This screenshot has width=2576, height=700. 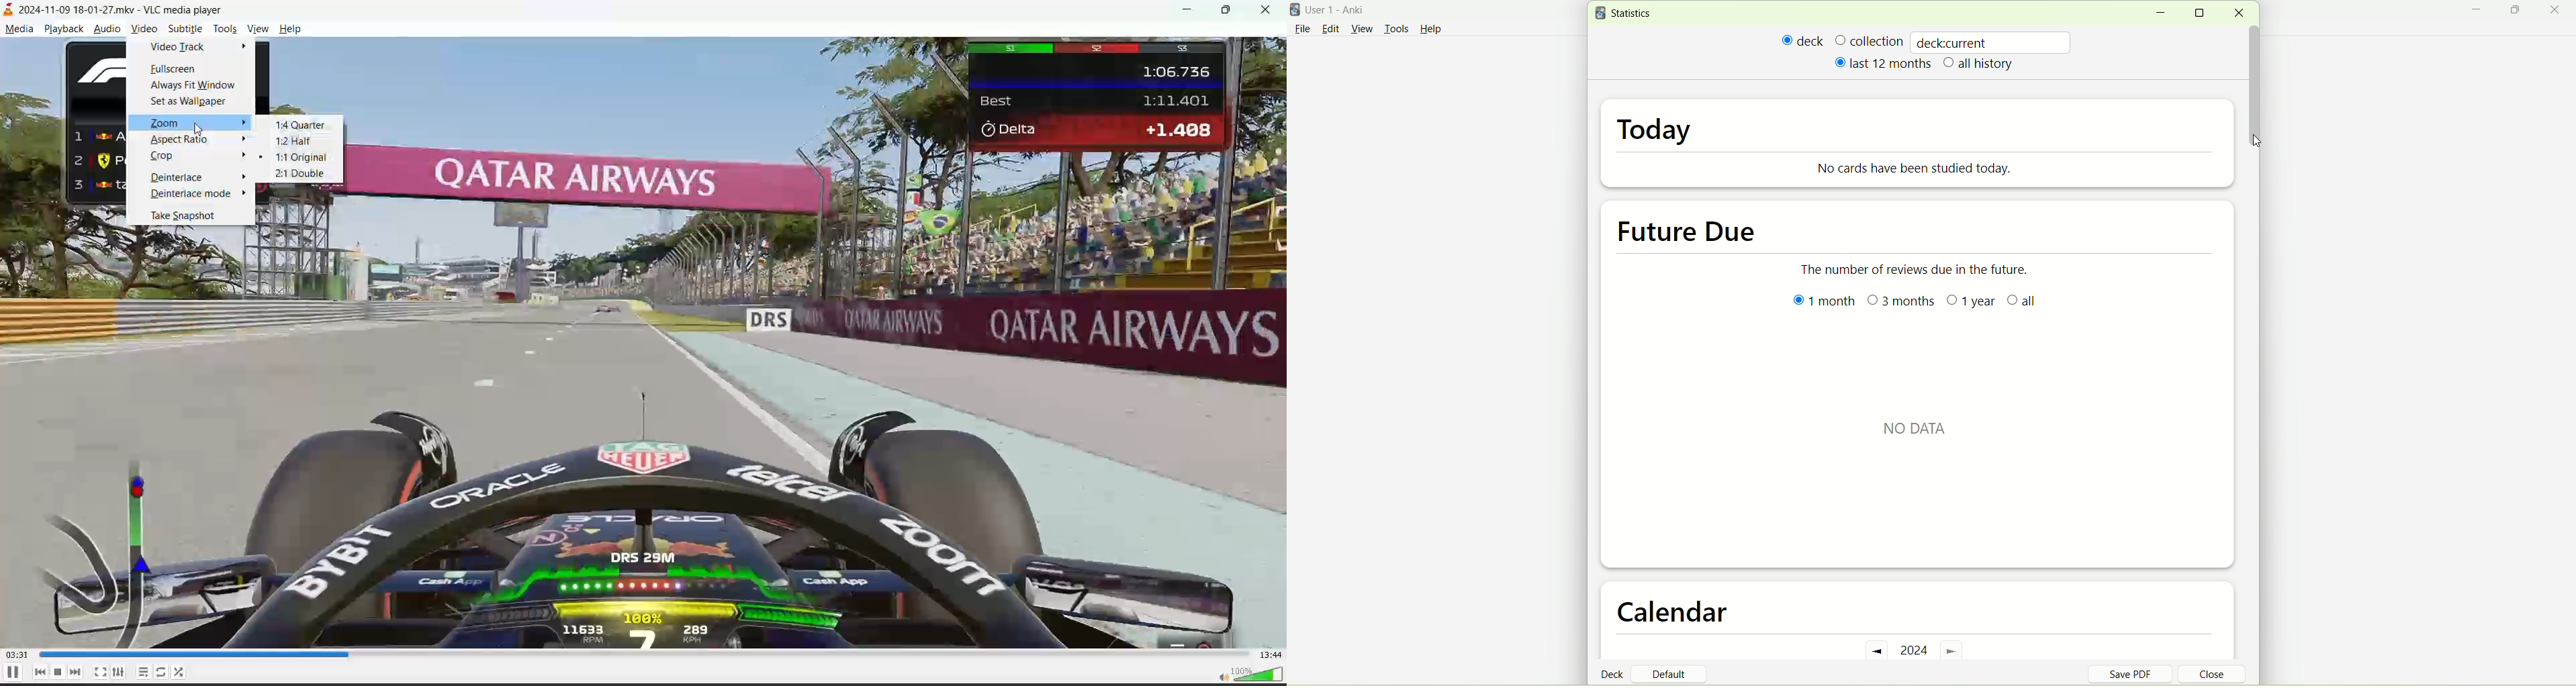 What do you see at coordinates (24, 29) in the screenshot?
I see `media` at bounding box center [24, 29].